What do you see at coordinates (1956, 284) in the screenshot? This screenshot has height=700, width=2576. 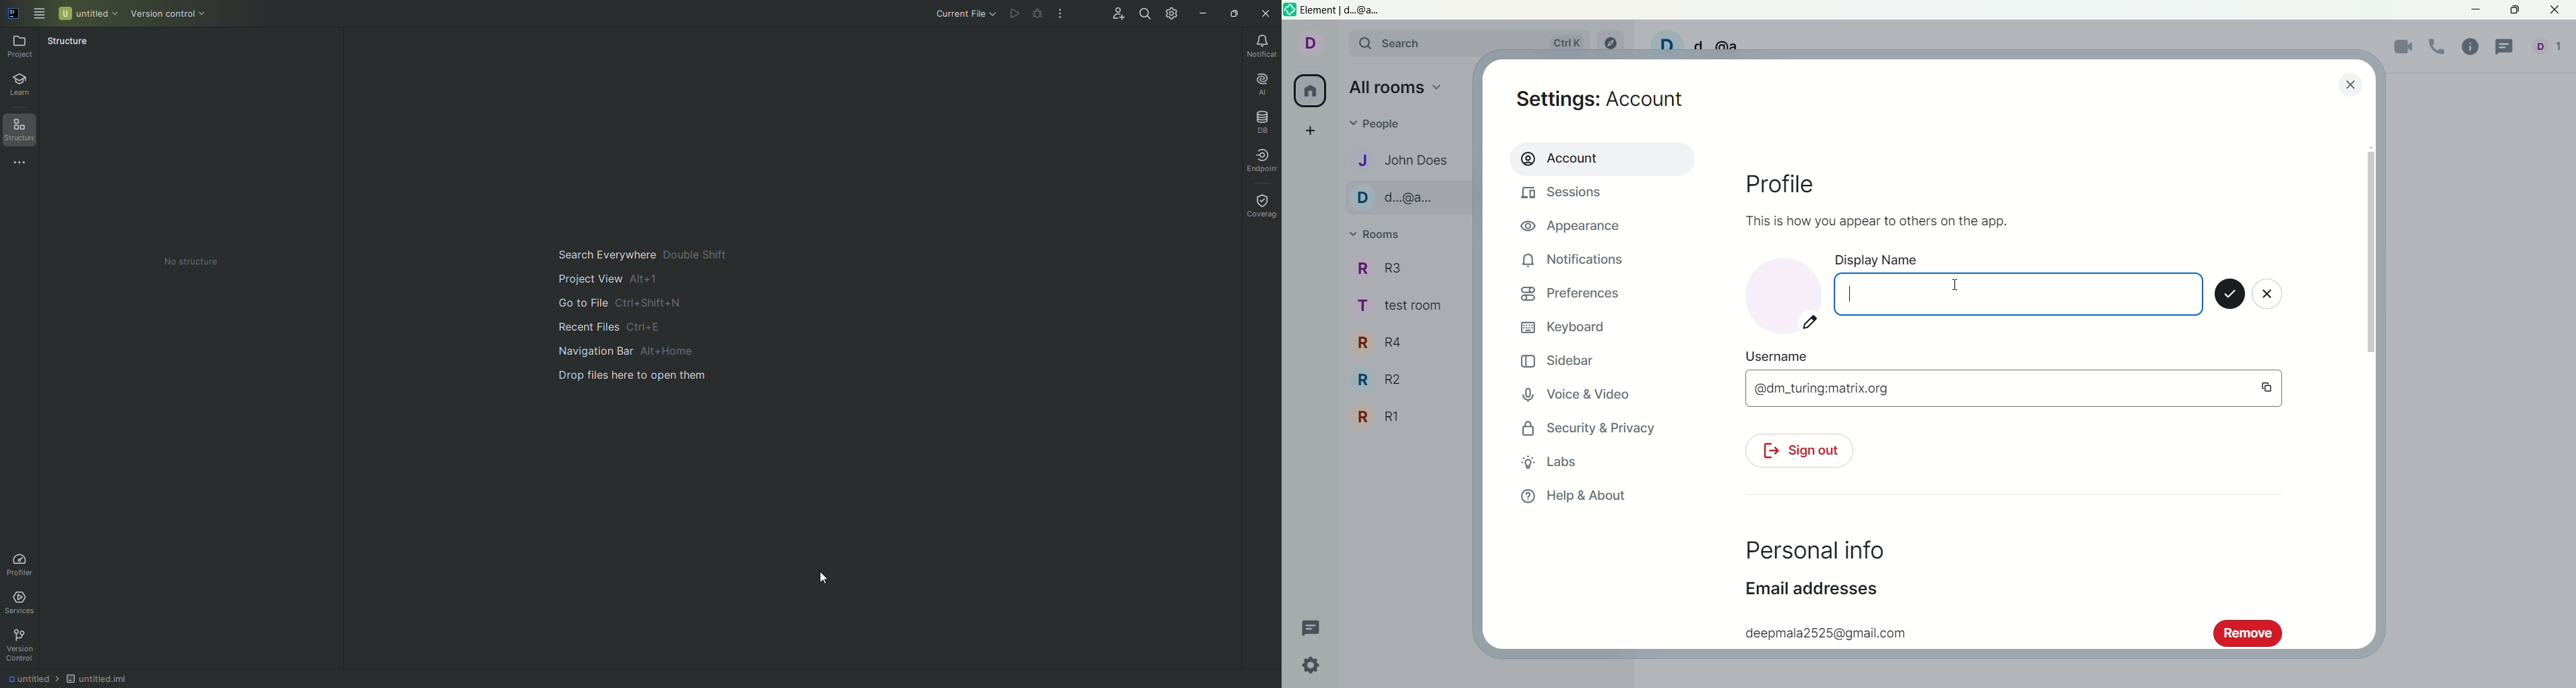 I see `mouse cursor` at bounding box center [1956, 284].